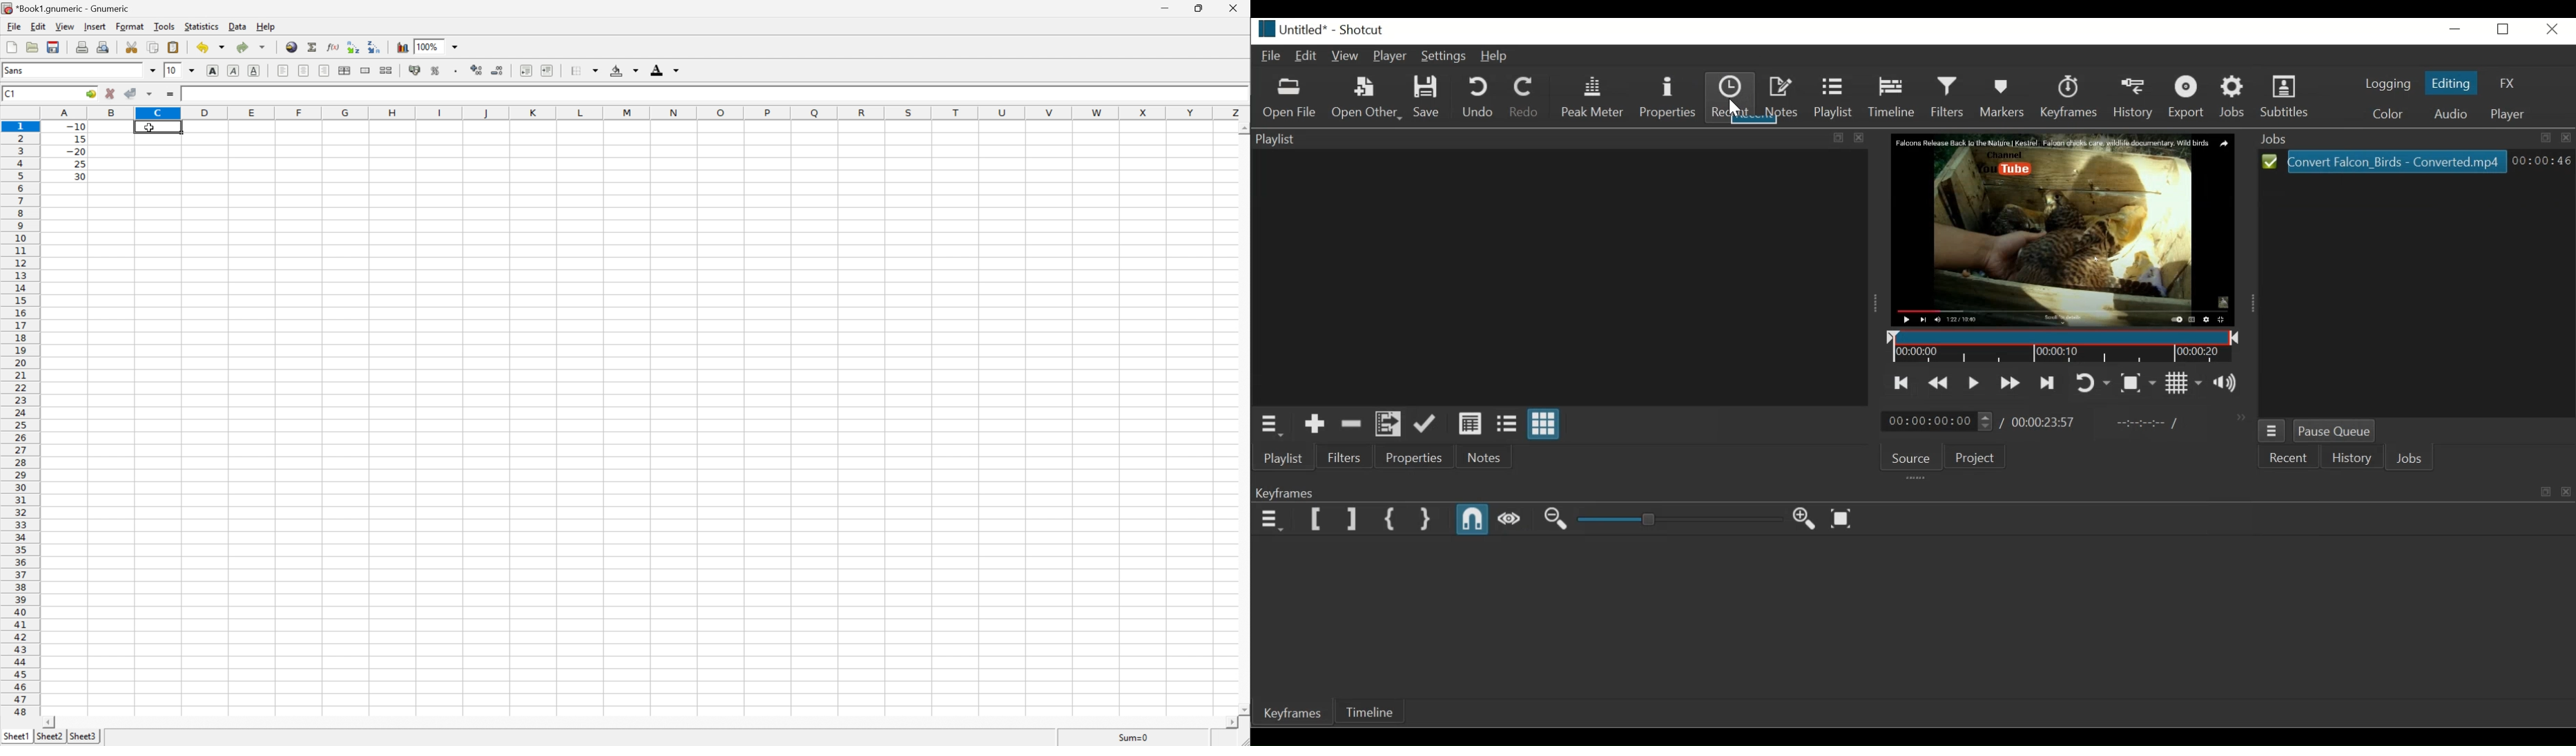 The image size is (2576, 756). I want to click on C1, so click(9, 93).